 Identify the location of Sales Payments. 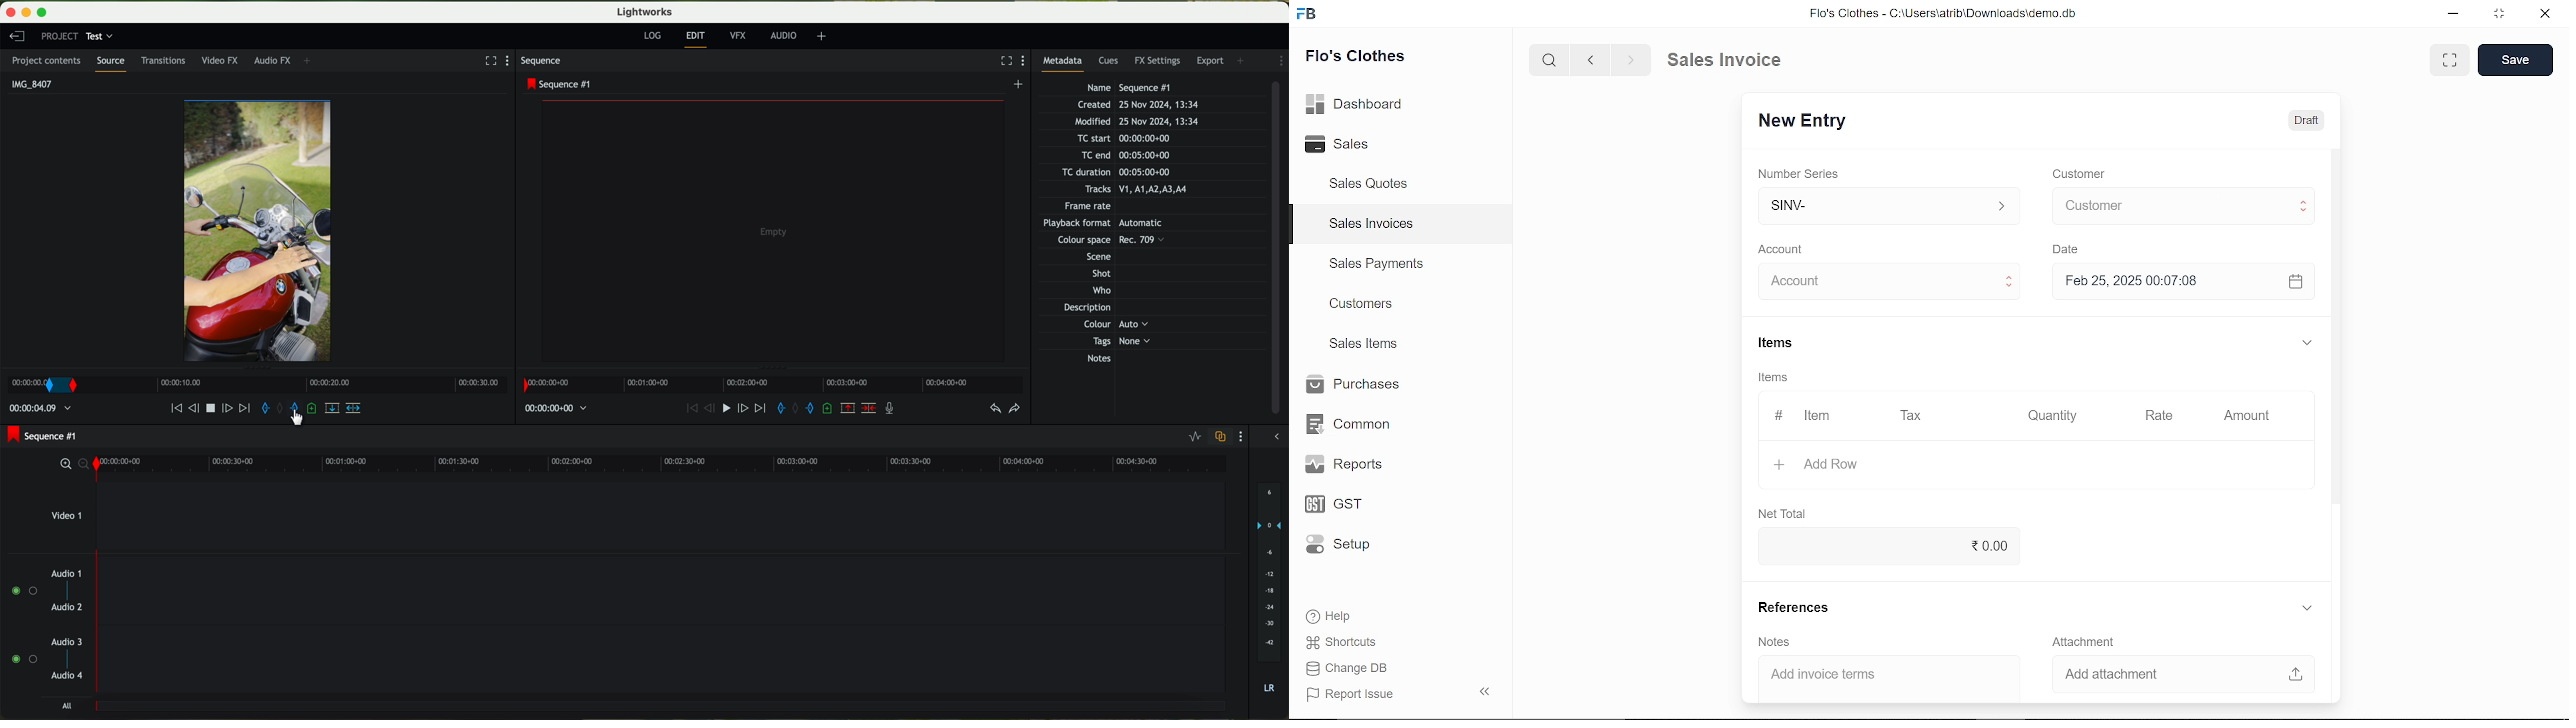
(1376, 264).